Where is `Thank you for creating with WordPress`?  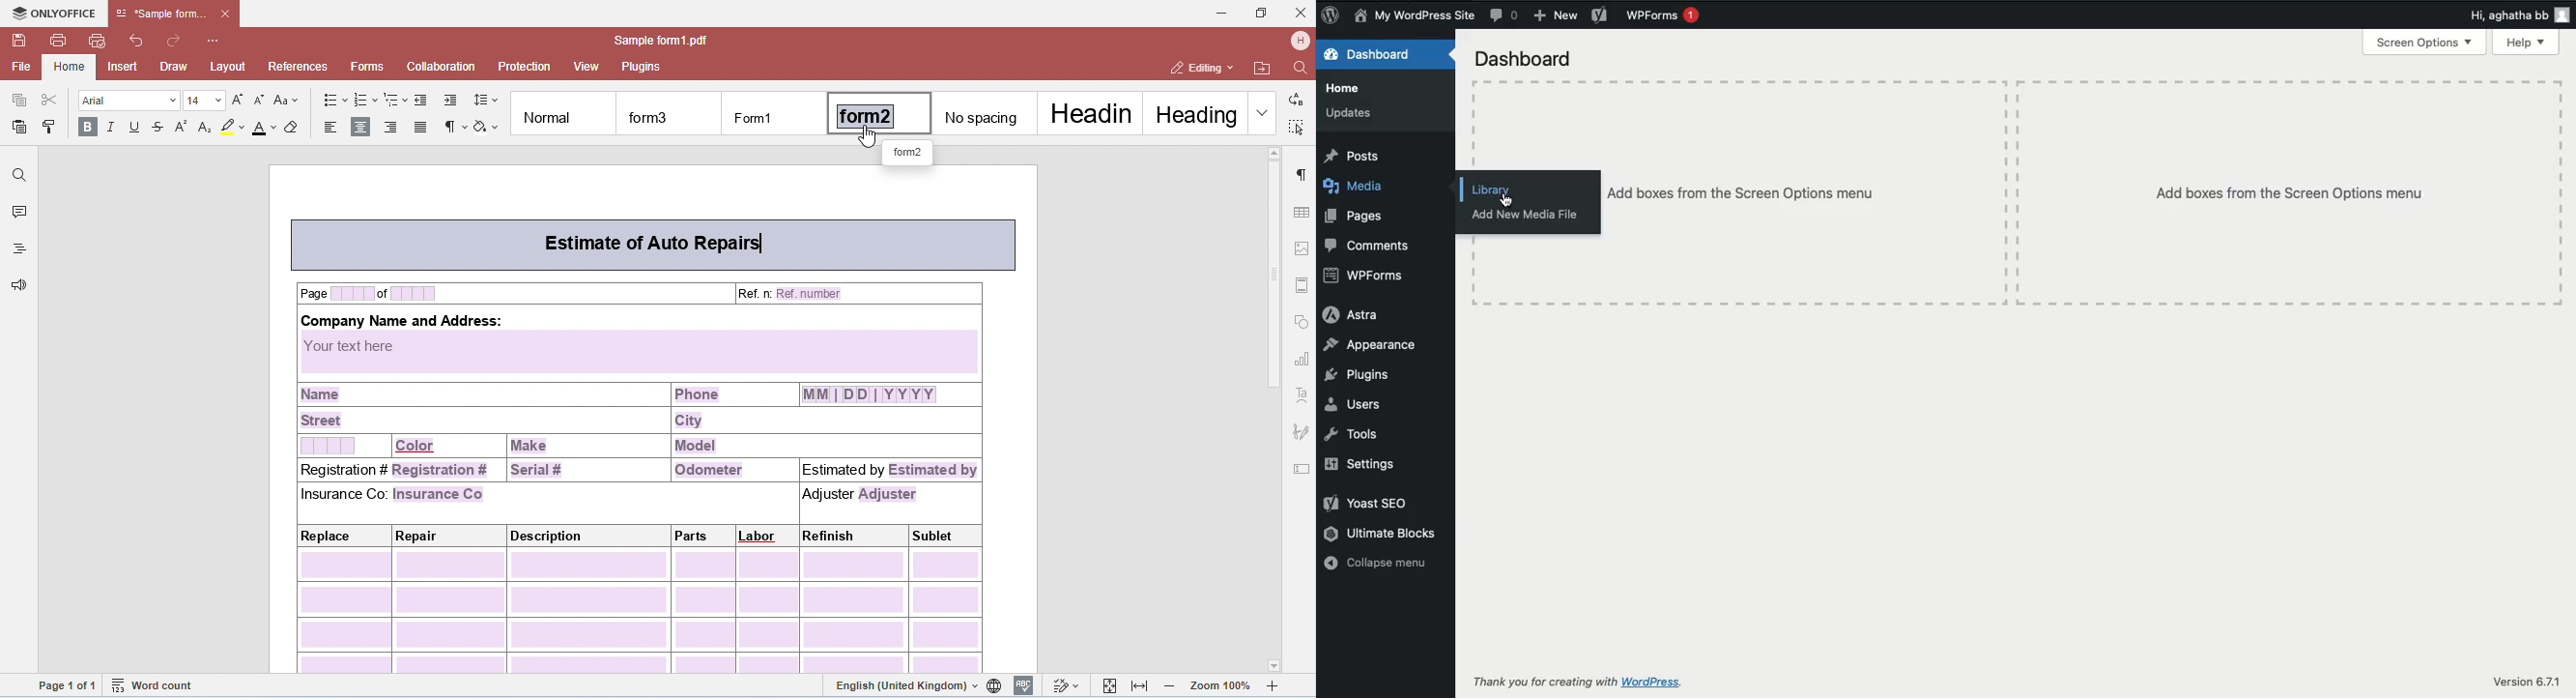 Thank you for creating with WordPress is located at coordinates (1579, 683).